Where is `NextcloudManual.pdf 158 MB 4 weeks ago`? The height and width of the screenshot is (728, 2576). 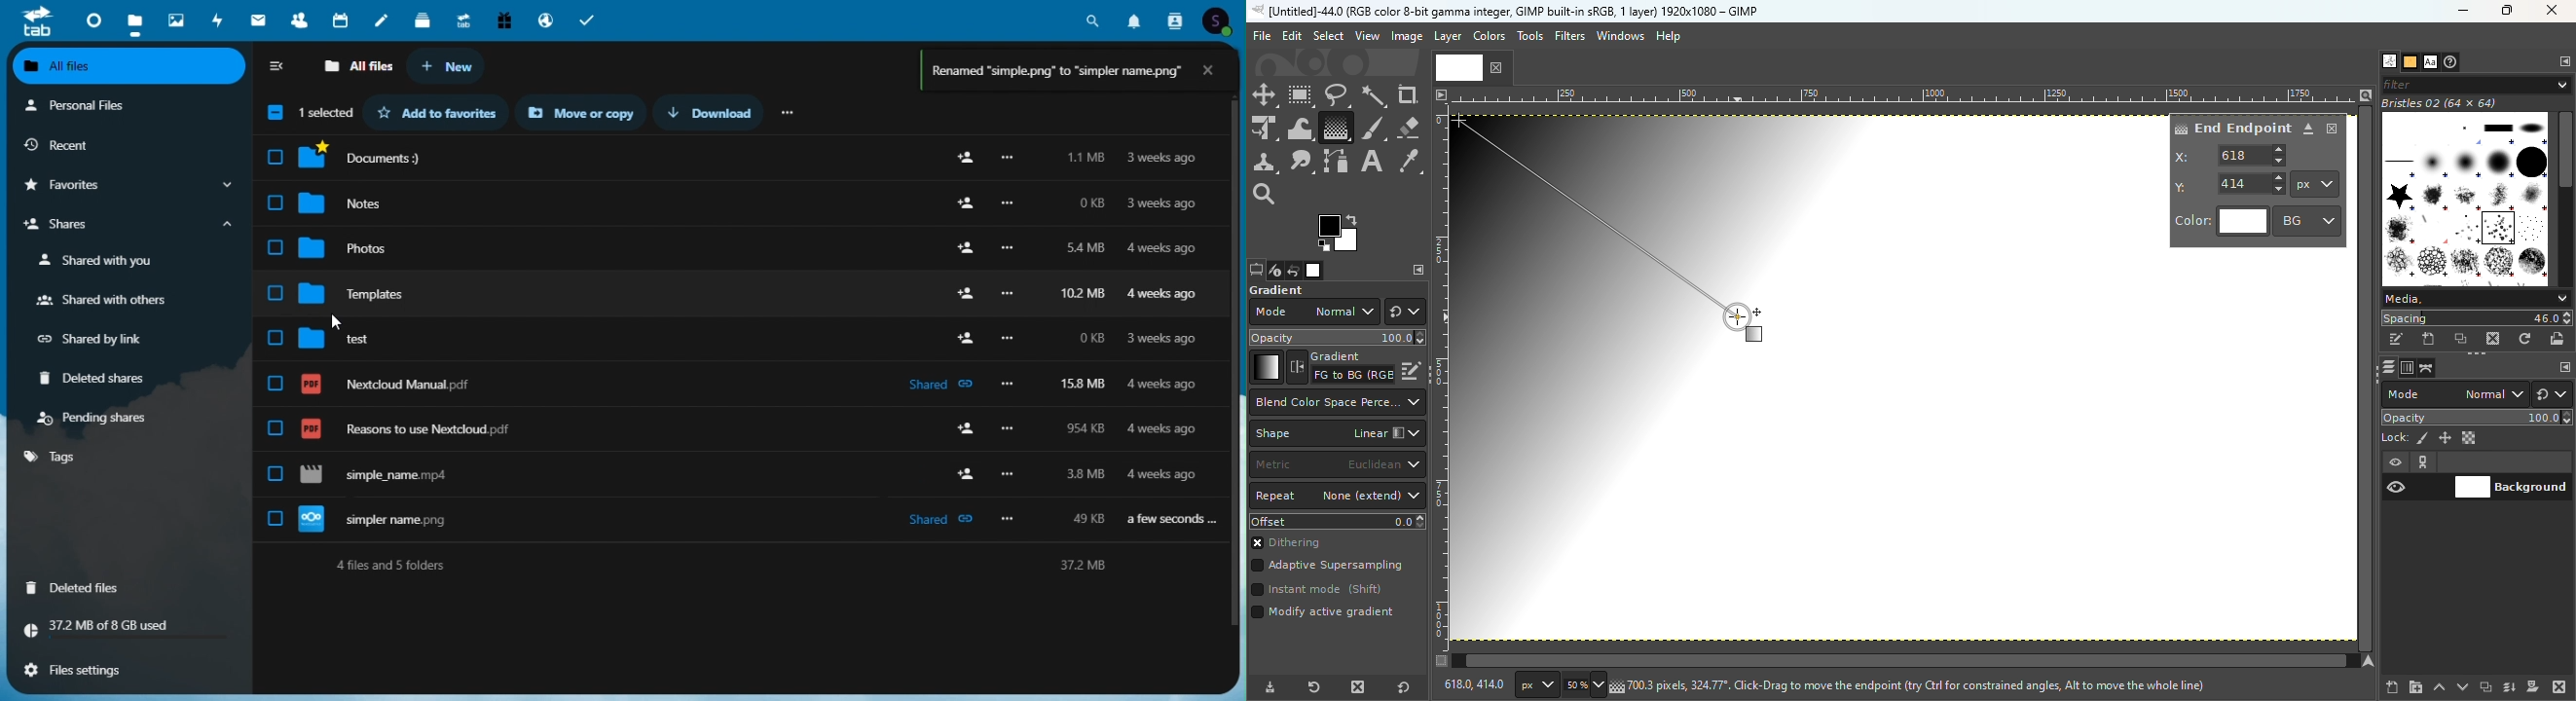 NextcloudManual.pdf 158 MB 4 weeks ago is located at coordinates (739, 375).